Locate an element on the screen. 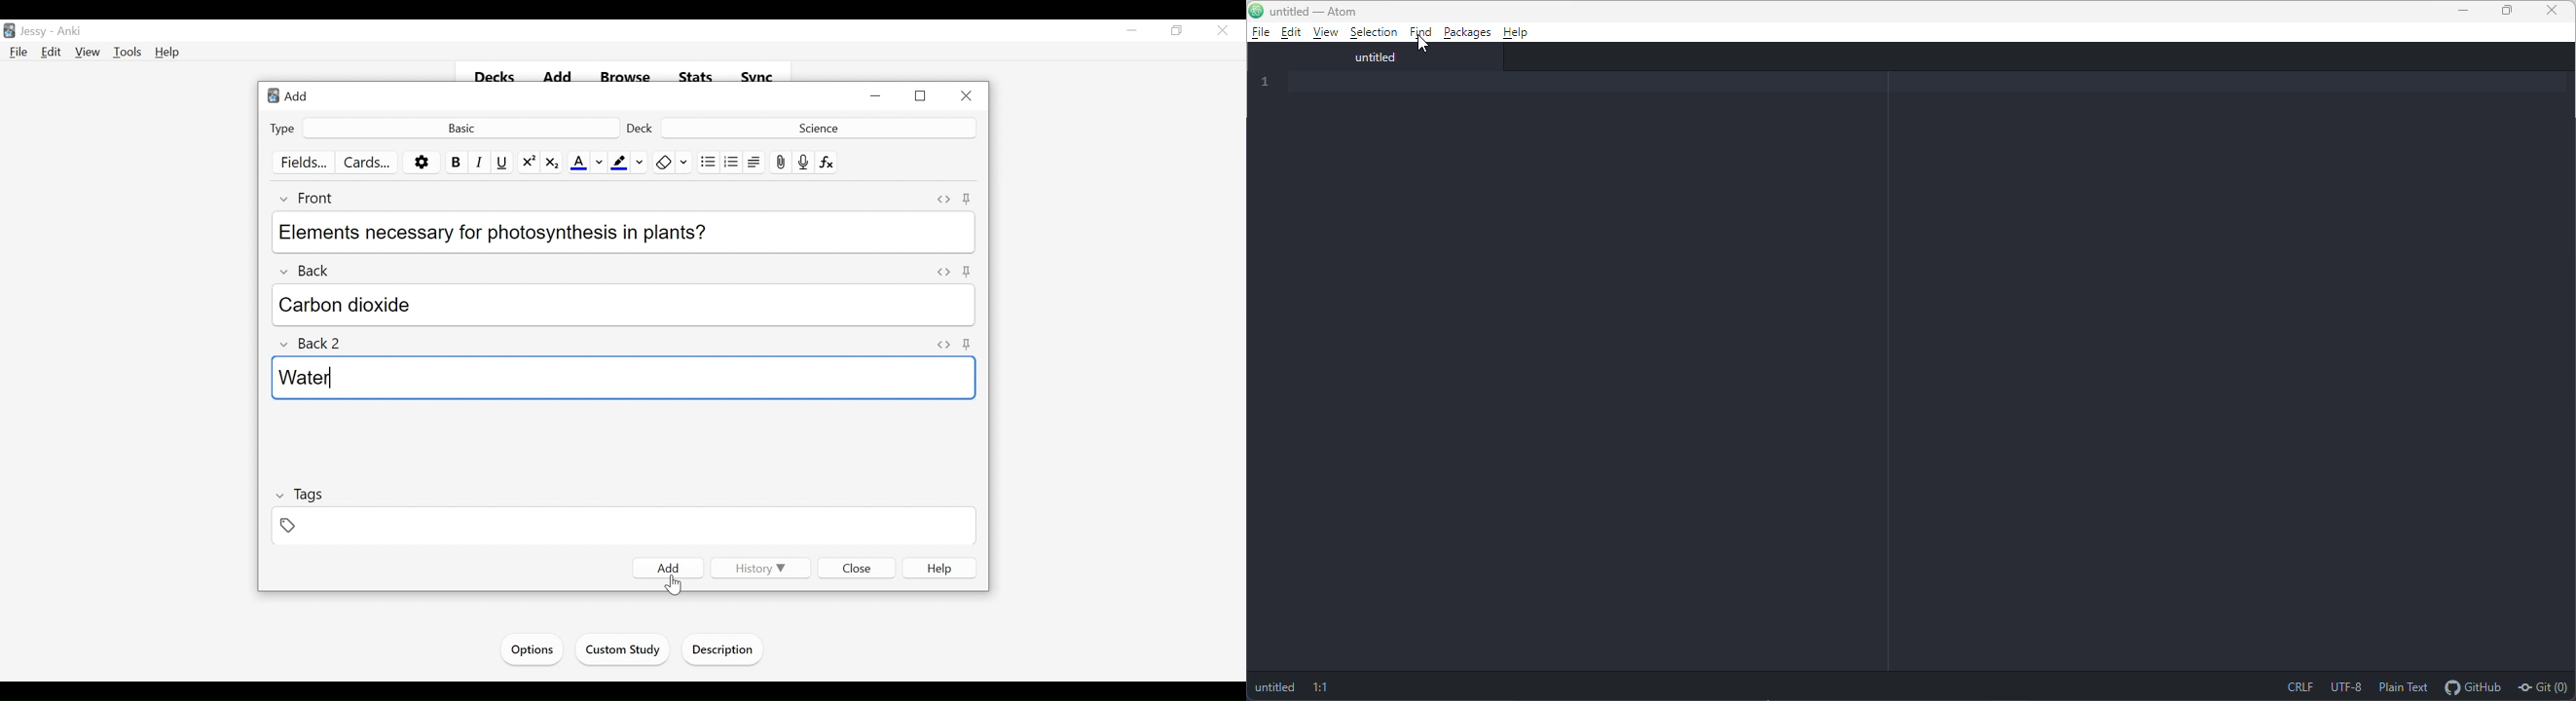 This screenshot has height=728, width=2576. User Name is located at coordinates (36, 32).